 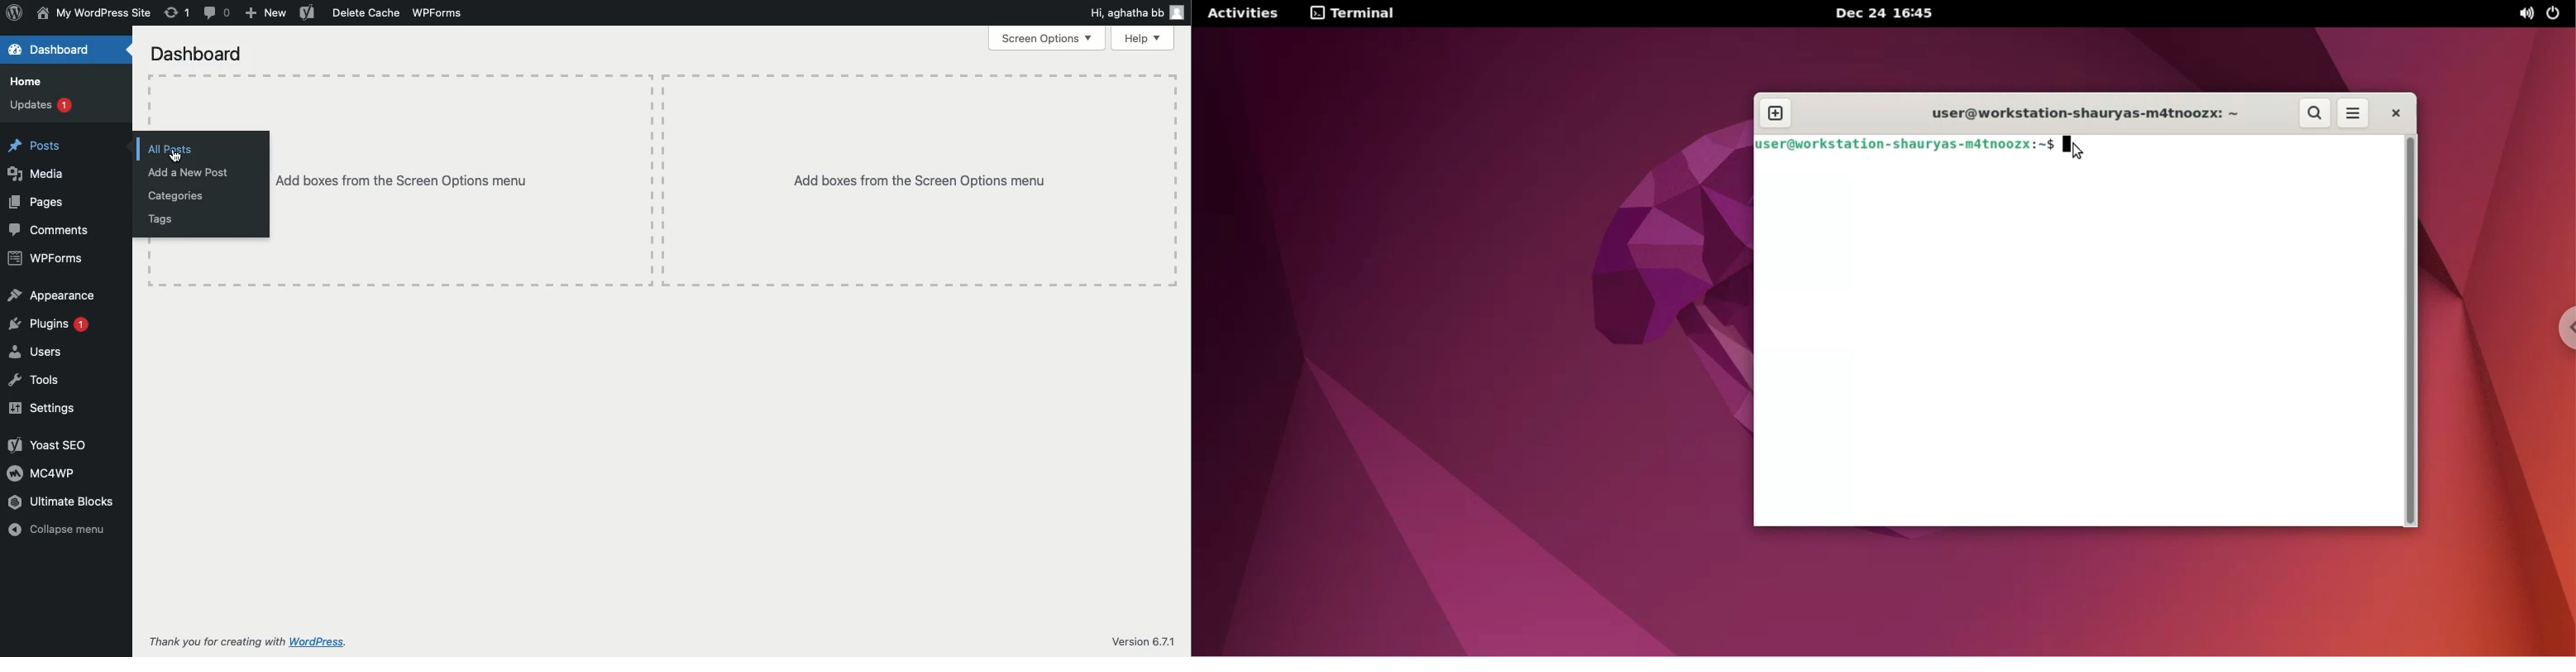 What do you see at coordinates (72, 501) in the screenshot?
I see `Ultimate Blocks` at bounding box center [72, 501].